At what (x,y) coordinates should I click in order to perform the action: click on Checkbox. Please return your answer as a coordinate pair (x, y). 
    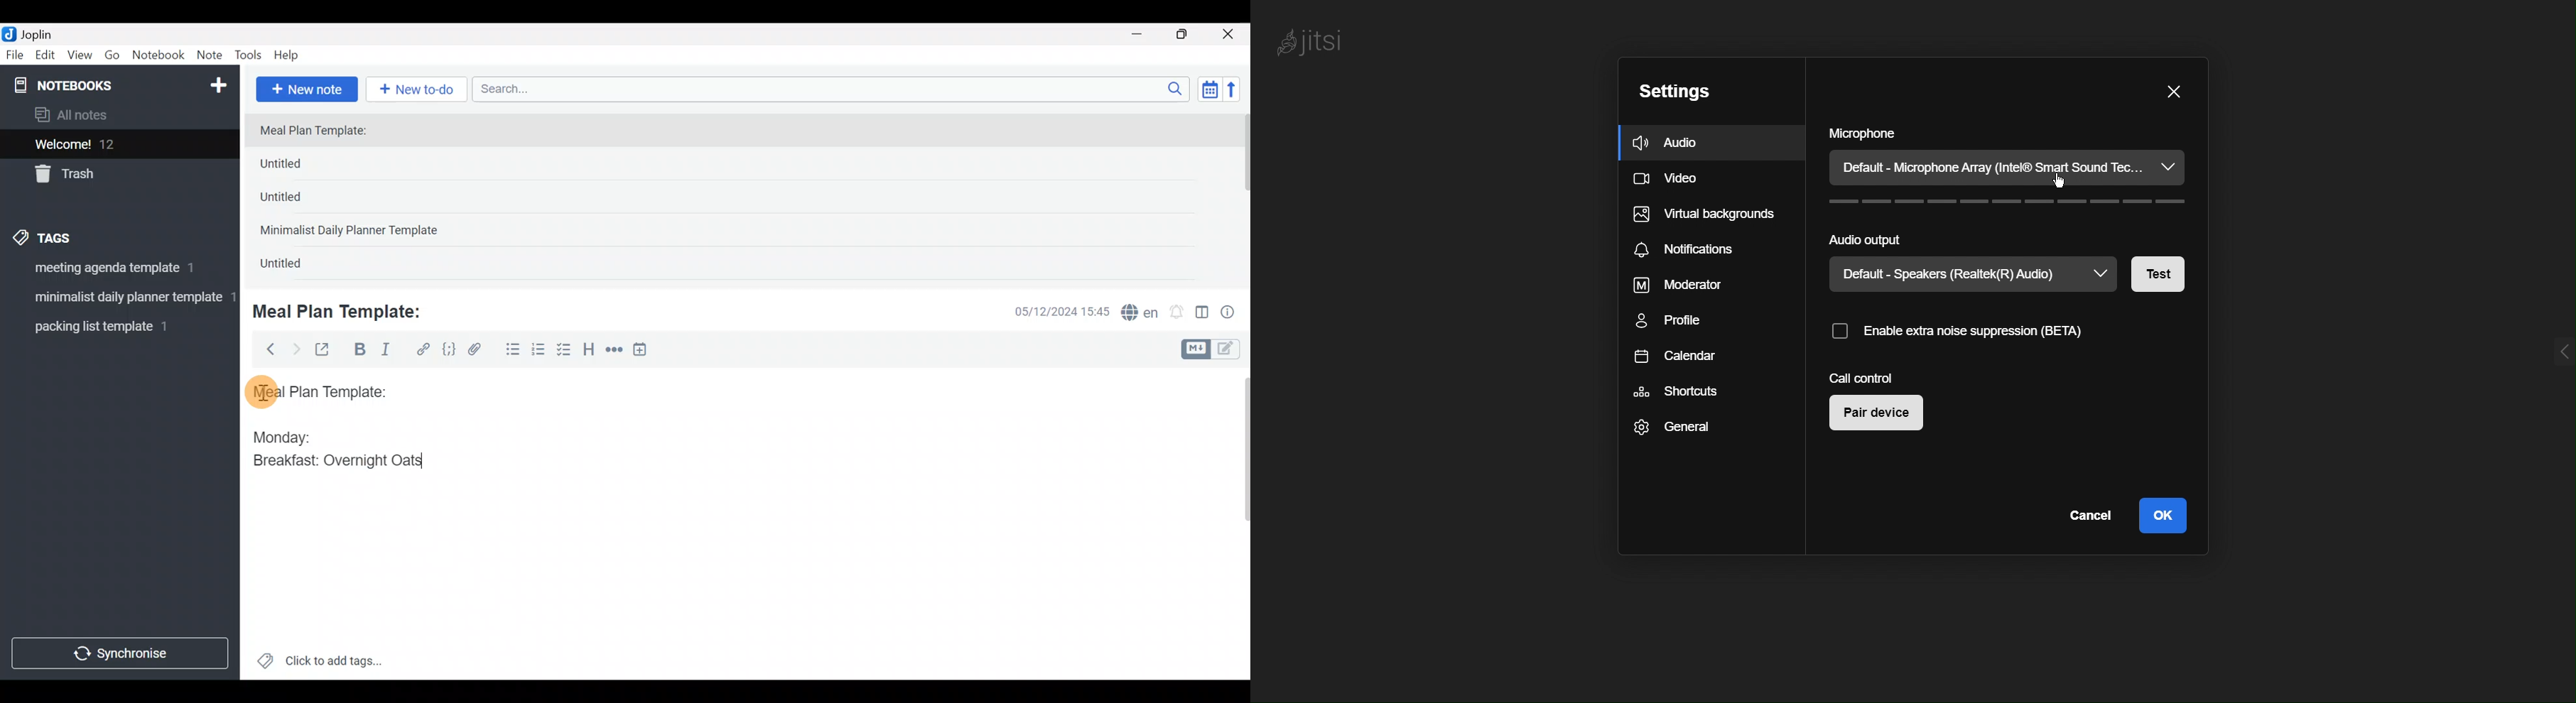
    Looking at the image, I should click on (565, 351).